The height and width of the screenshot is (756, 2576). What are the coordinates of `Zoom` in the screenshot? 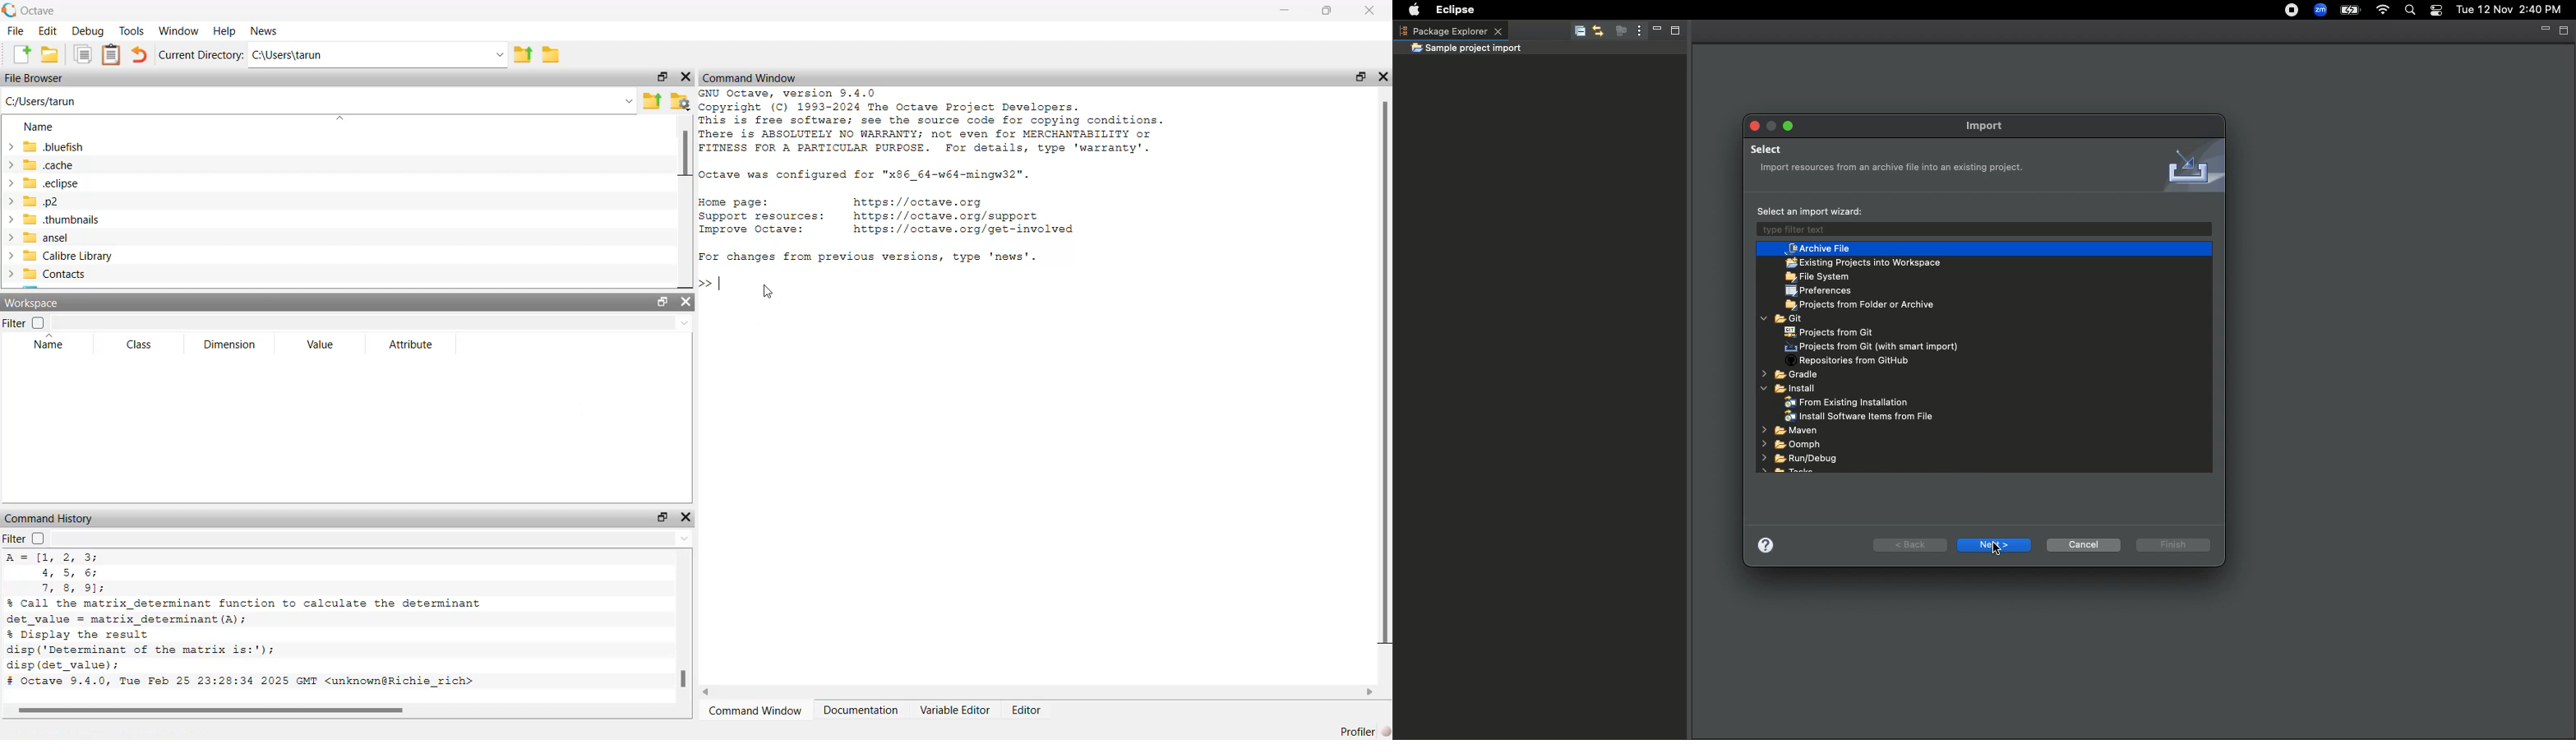 It's located at (2319, 10).